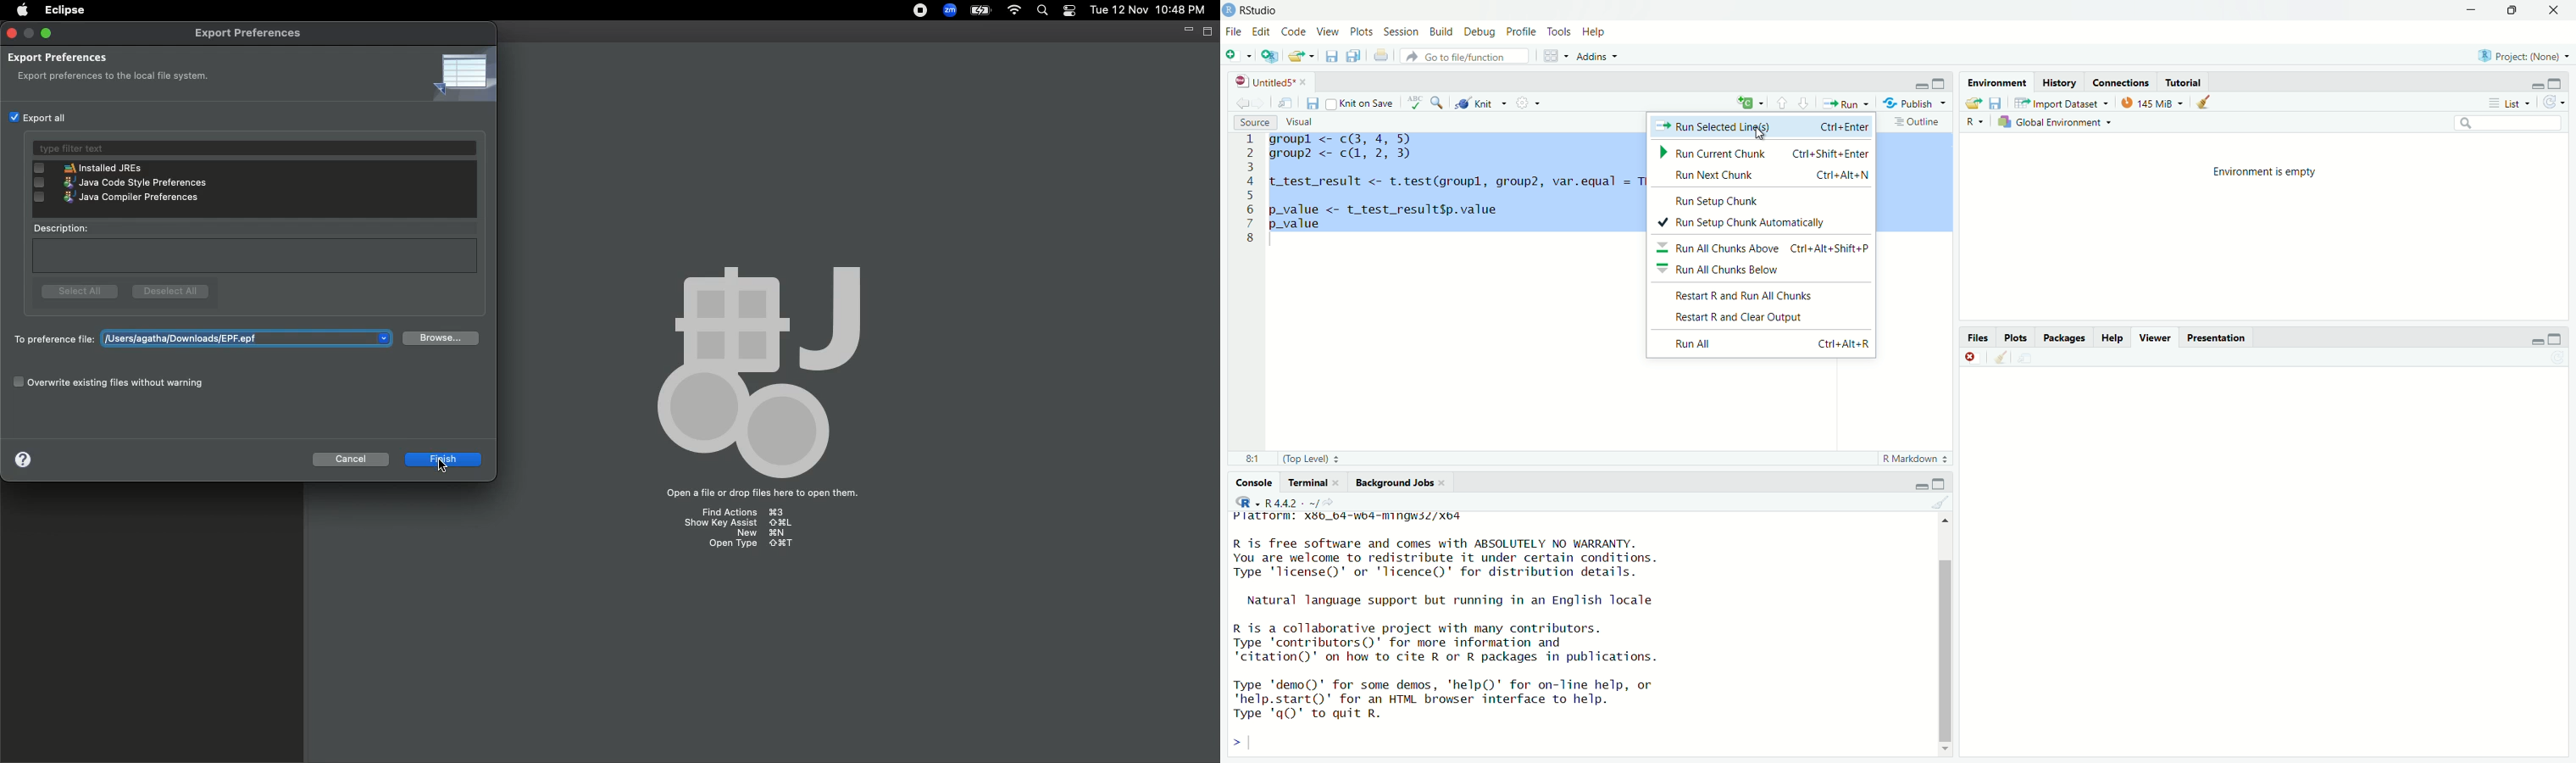  I want to click on Run All Ctrl+Alt+R, so click(1770, 346).